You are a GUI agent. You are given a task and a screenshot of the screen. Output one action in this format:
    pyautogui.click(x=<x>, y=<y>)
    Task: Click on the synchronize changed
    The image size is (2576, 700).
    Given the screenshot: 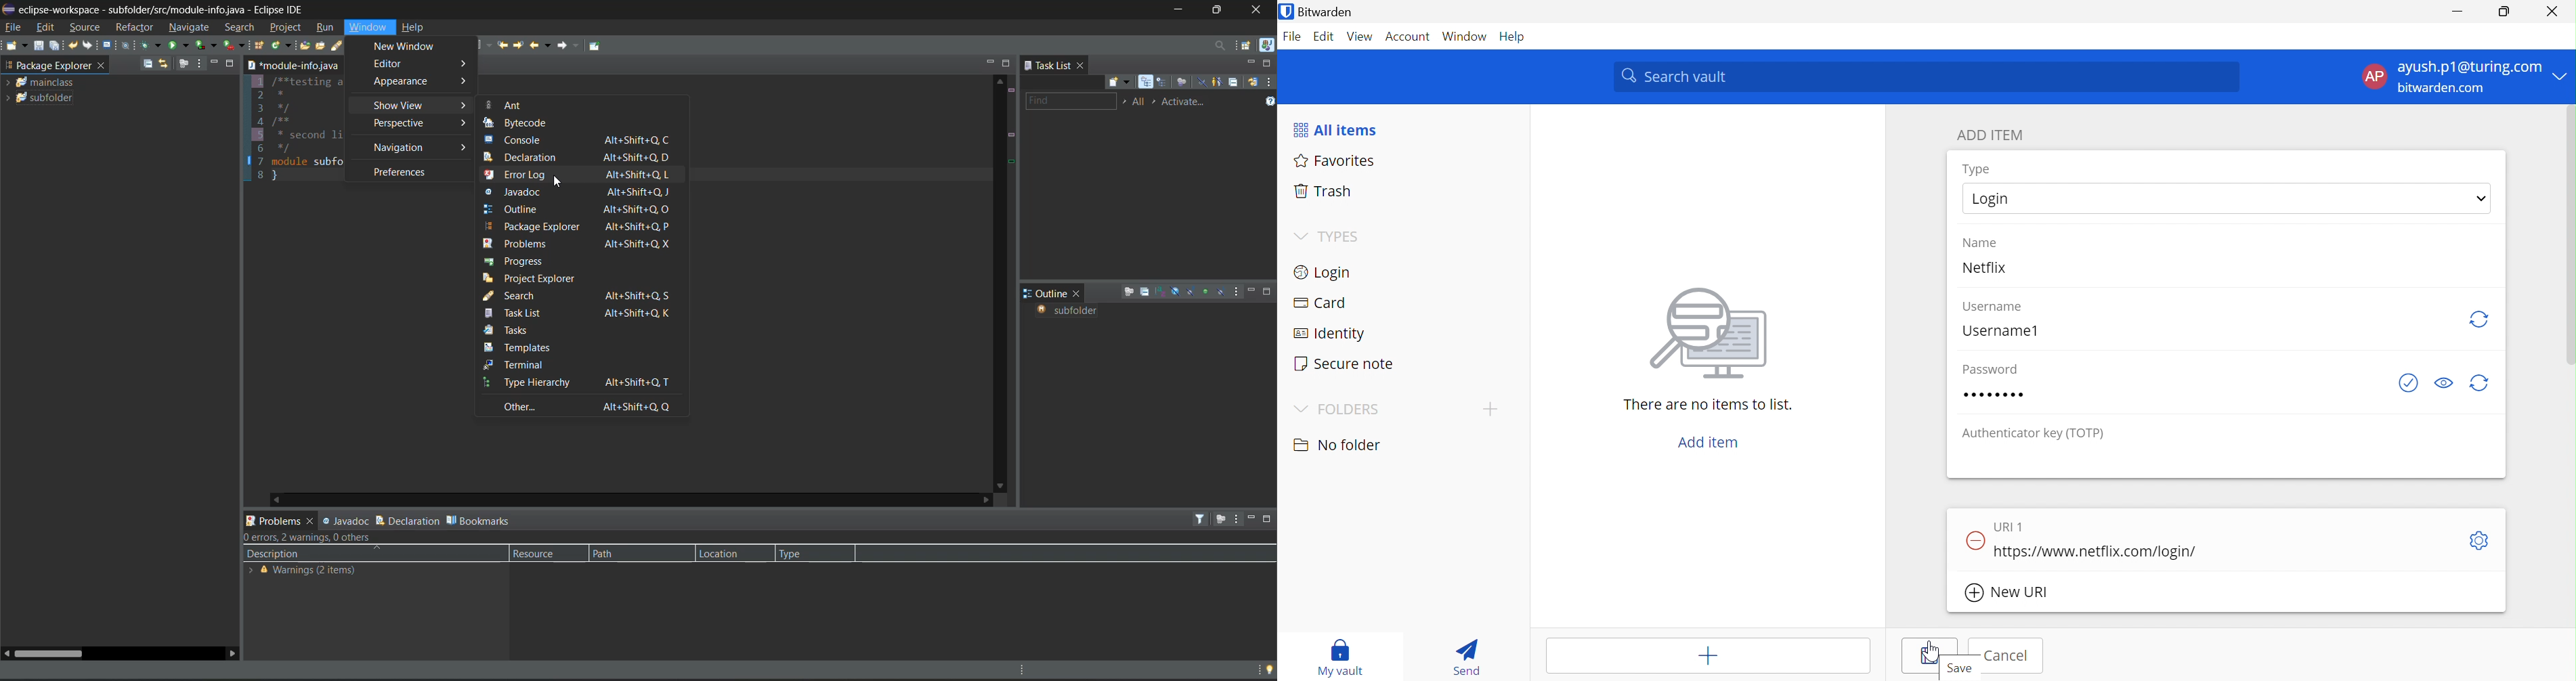 What is the action you would take?
    pyautogui.click(x=1254, y=82)
    